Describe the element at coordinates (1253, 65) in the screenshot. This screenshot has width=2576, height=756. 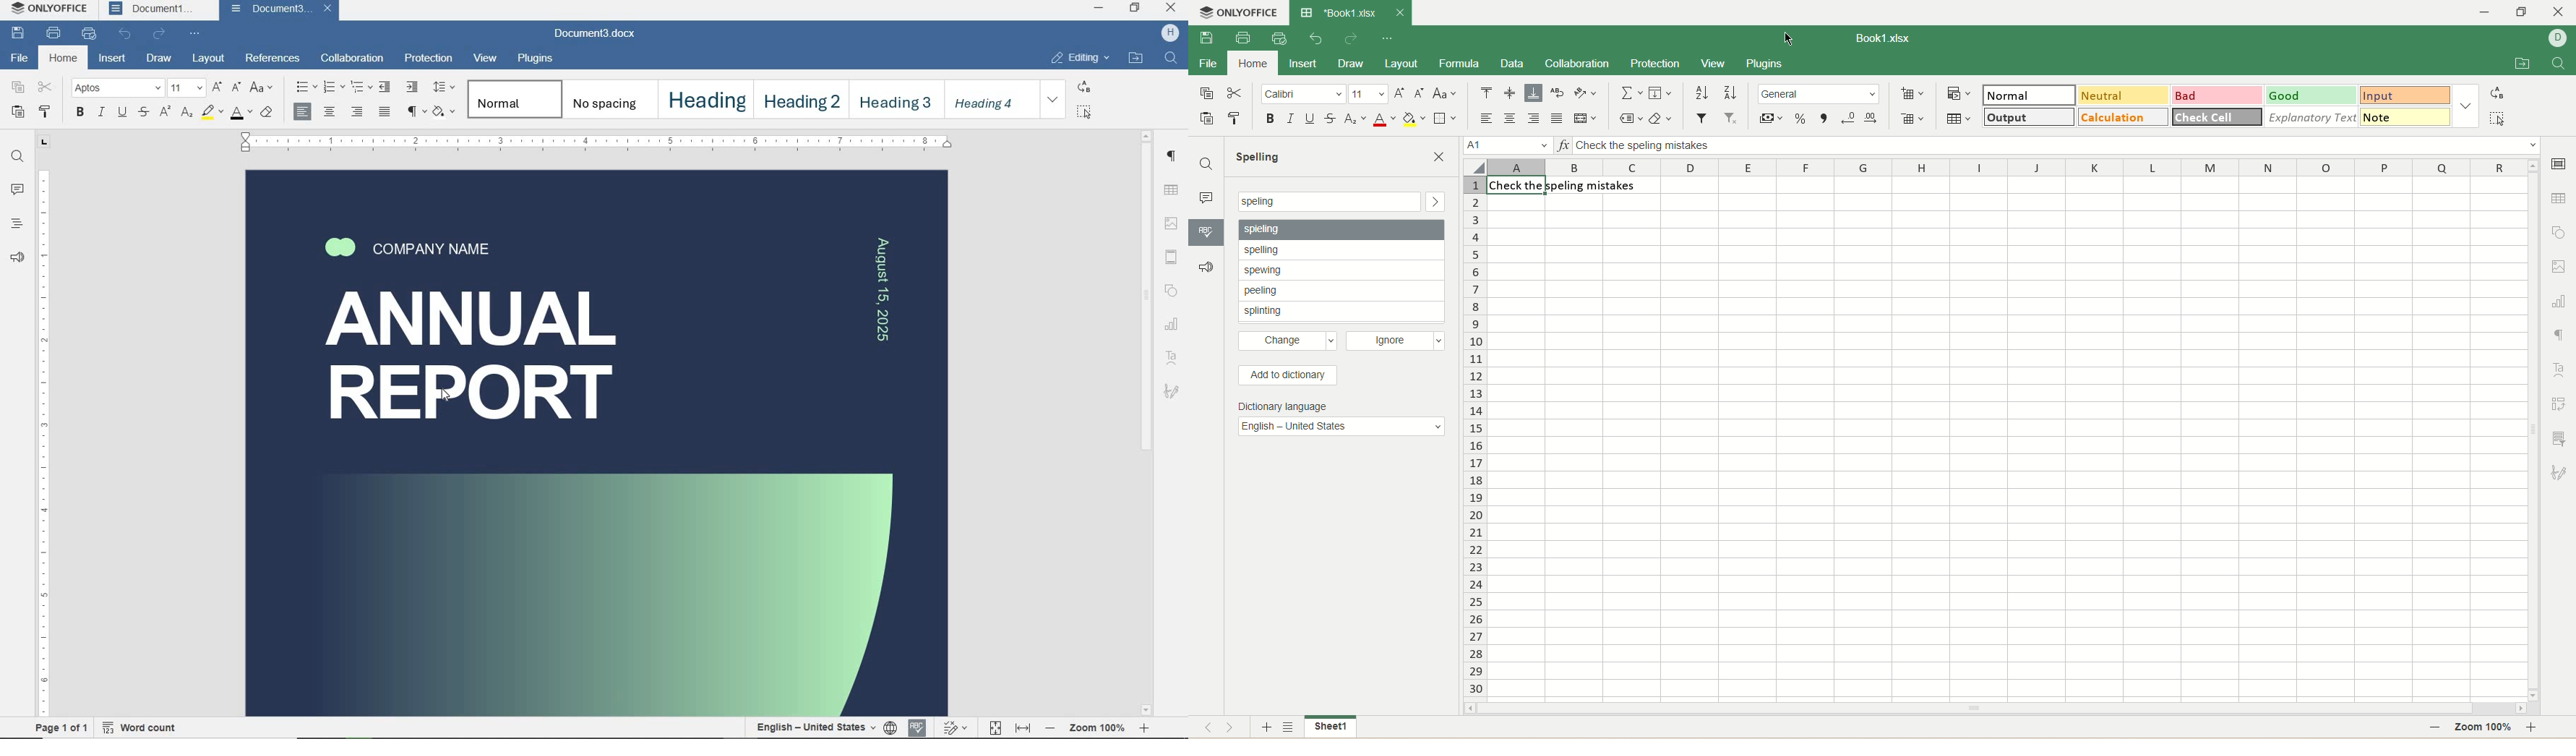
I see `home` at that location.